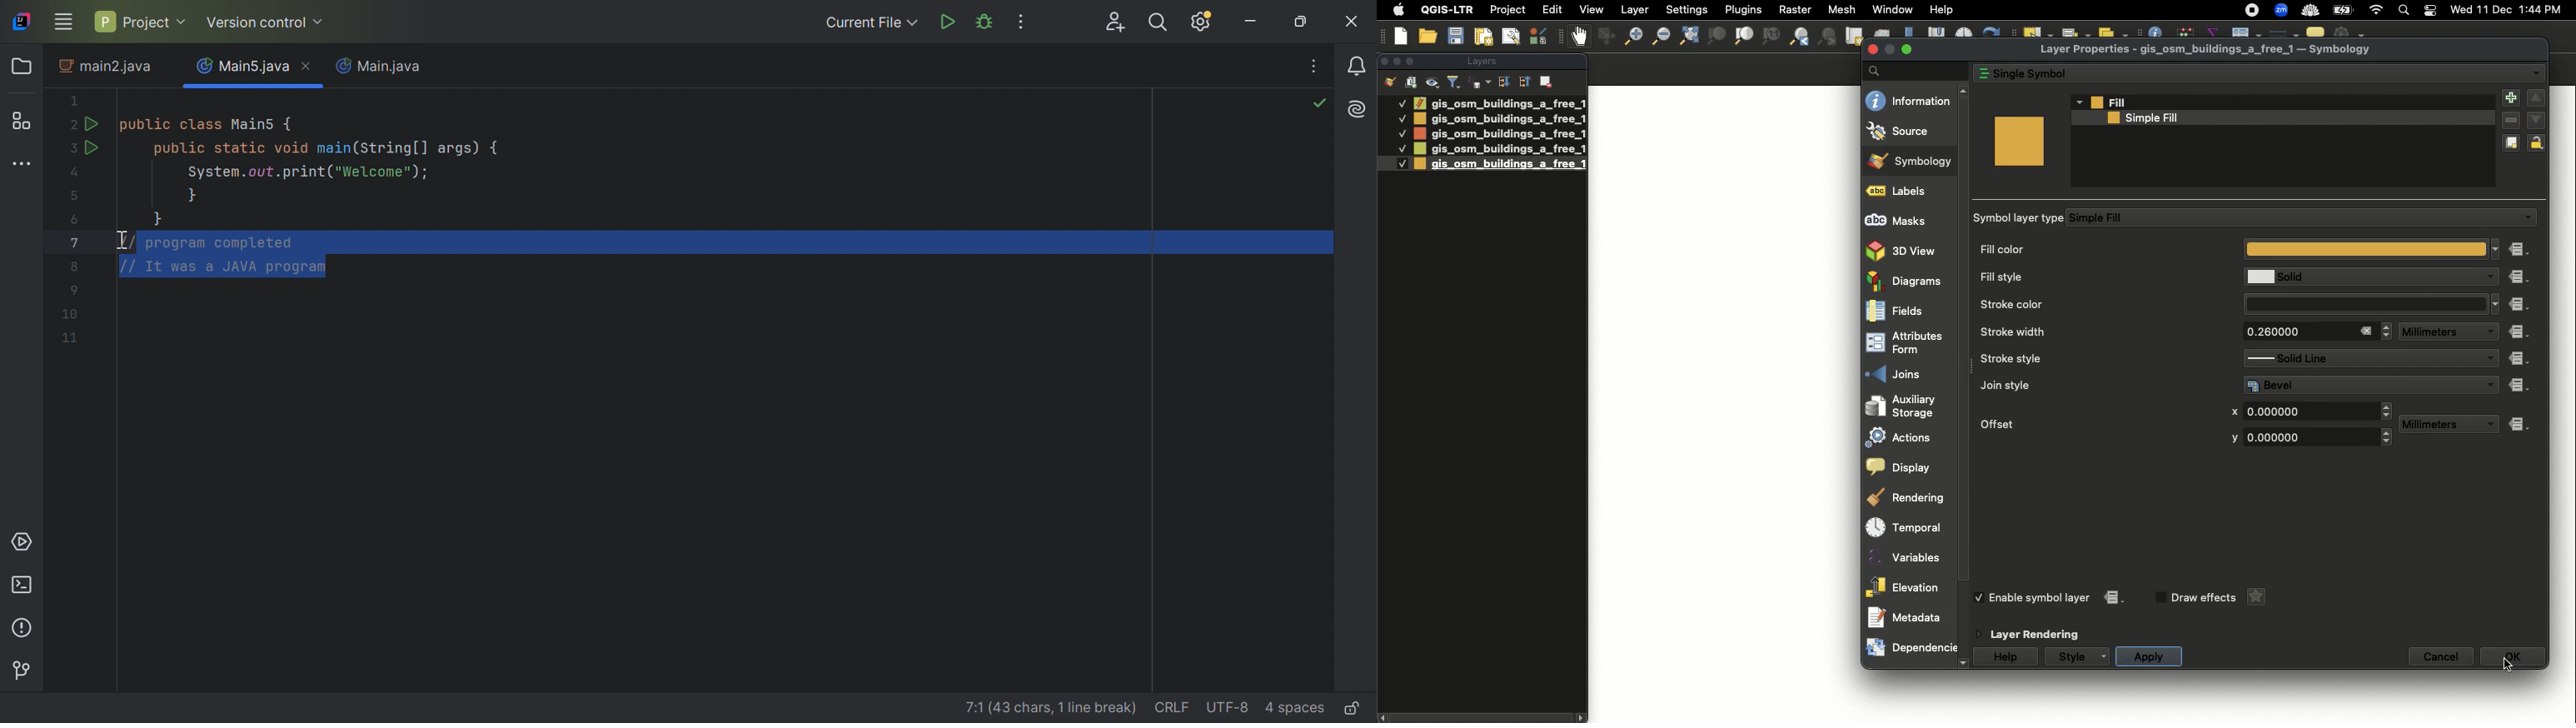 The height and width of the screenshot is (728, 2576). I want to click on Masks, so click(1910, 218).